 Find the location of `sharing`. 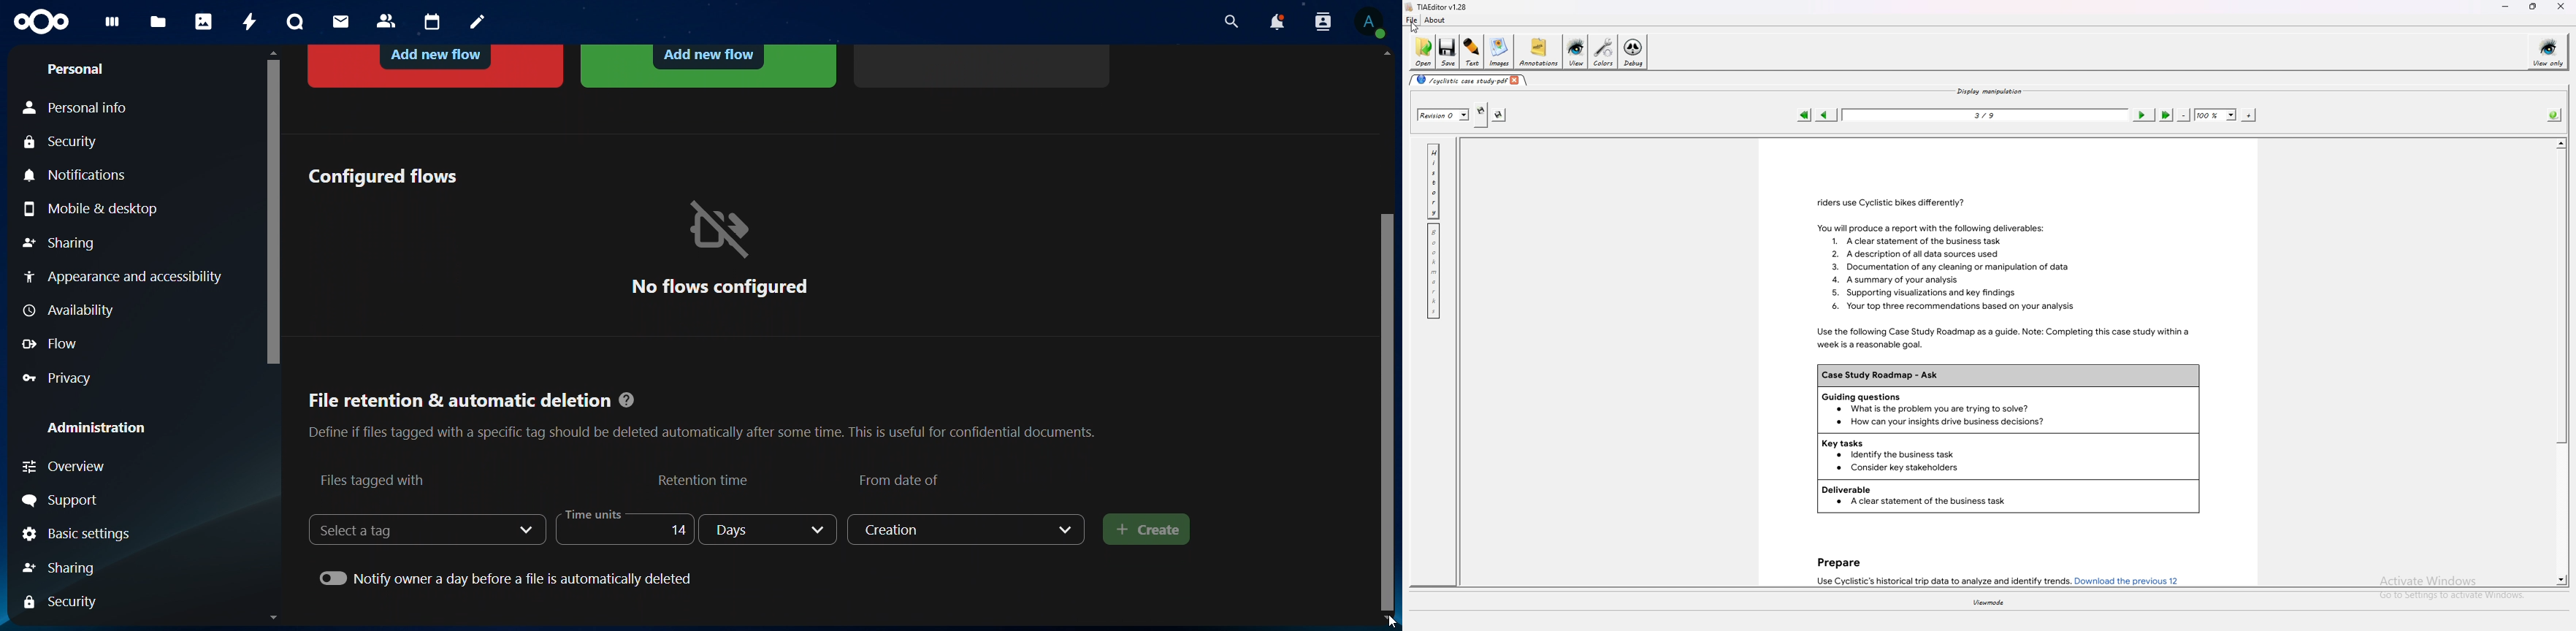

sharing is located at coordinates (75, 566).